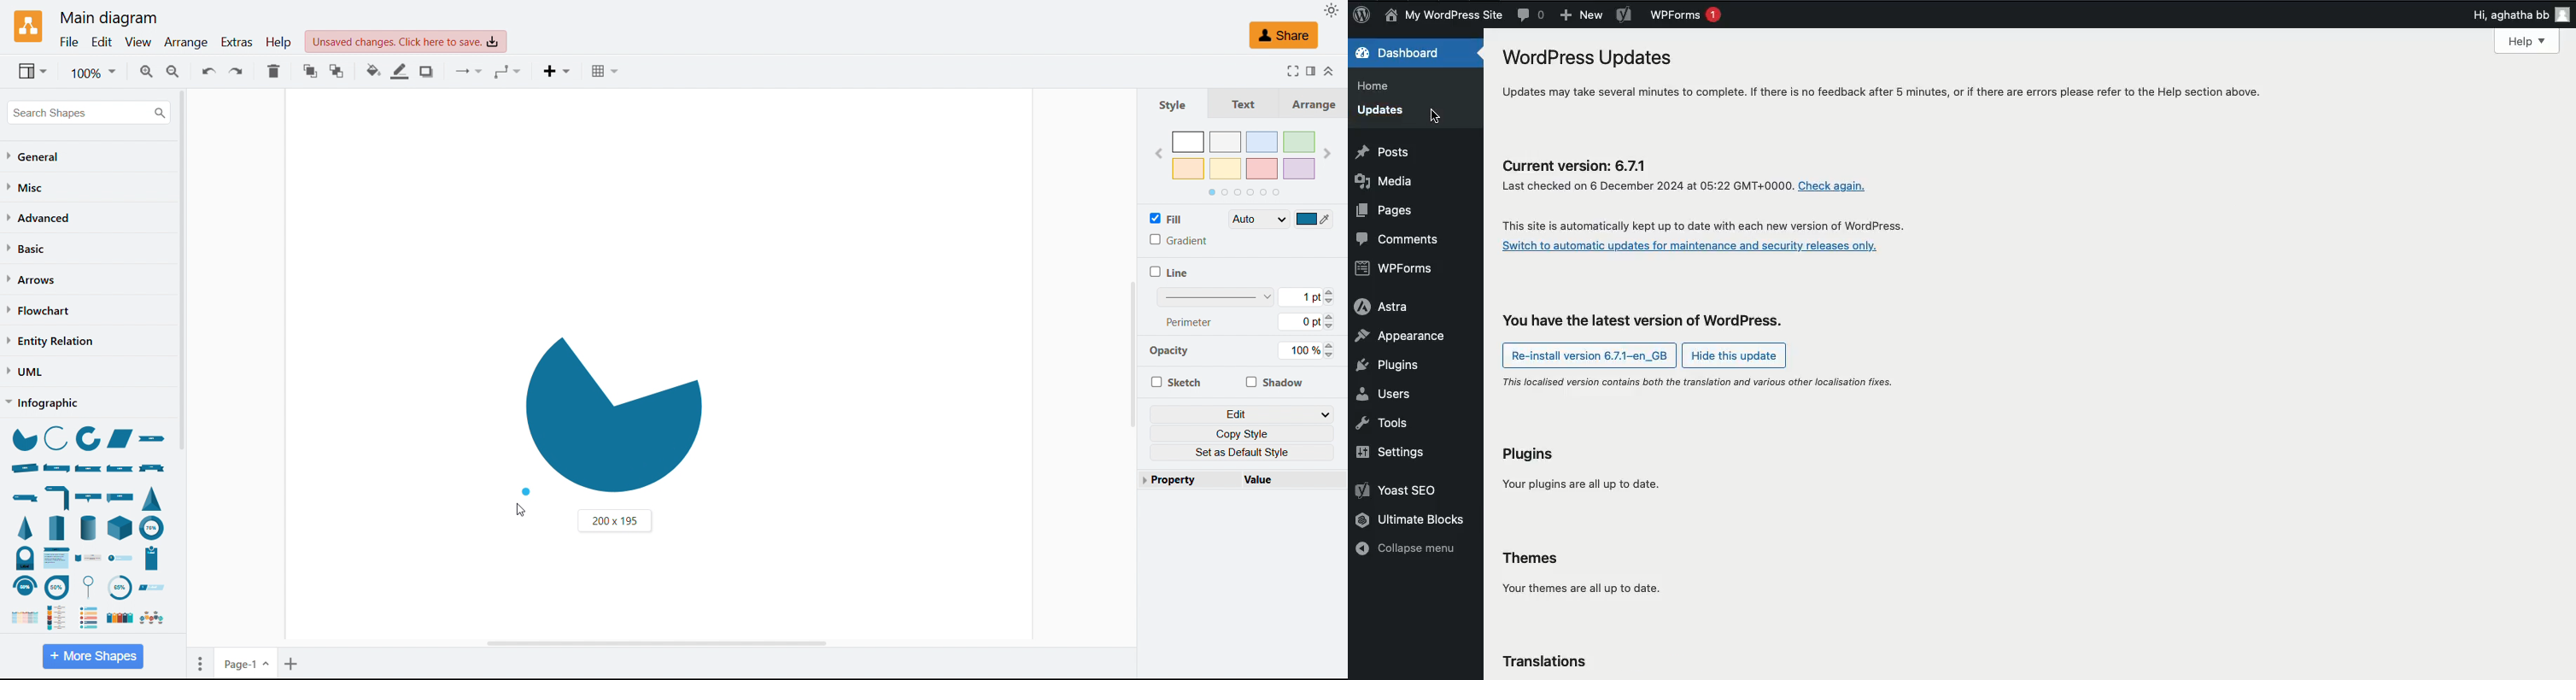  Describe the element at coordinates (89, 440) in the screenshot. I see `partial concentric ellipse` at that location.